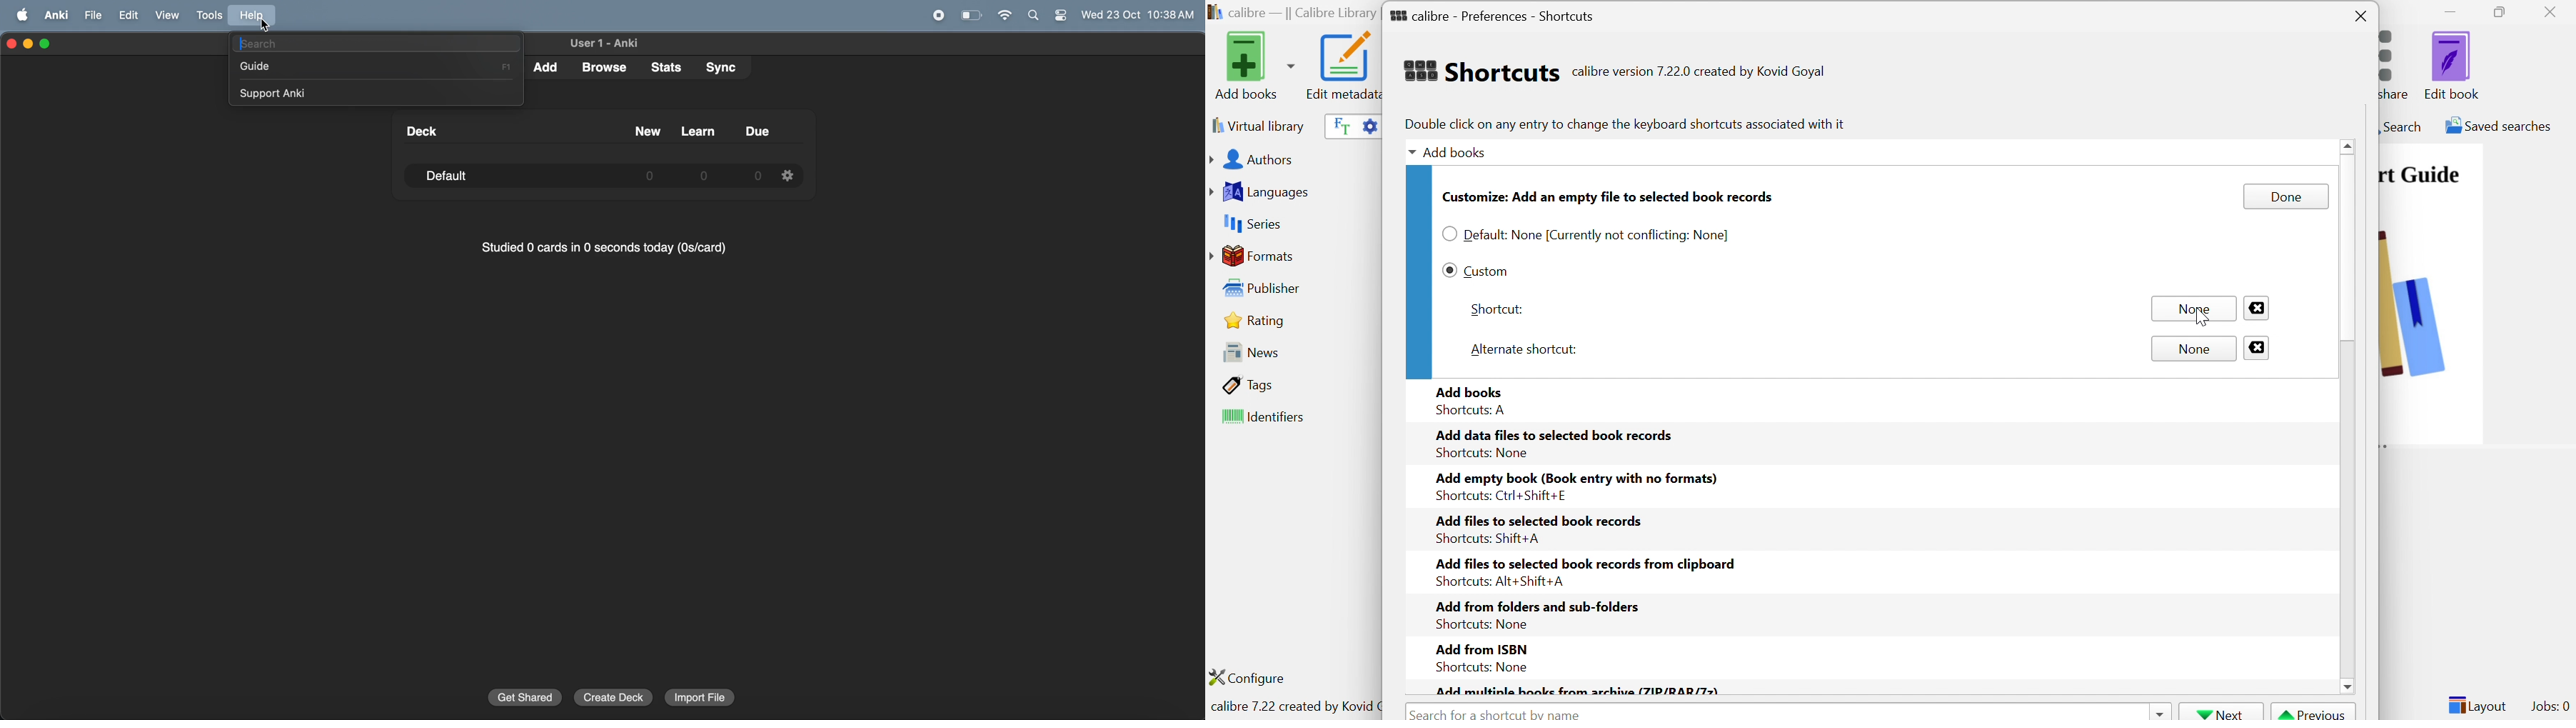 This screenshot has width=2576, height=728. Describe the element at coordinates (600, 250) in the screenshot. I see `studied 0 cards in 0 seconds today` at that location.